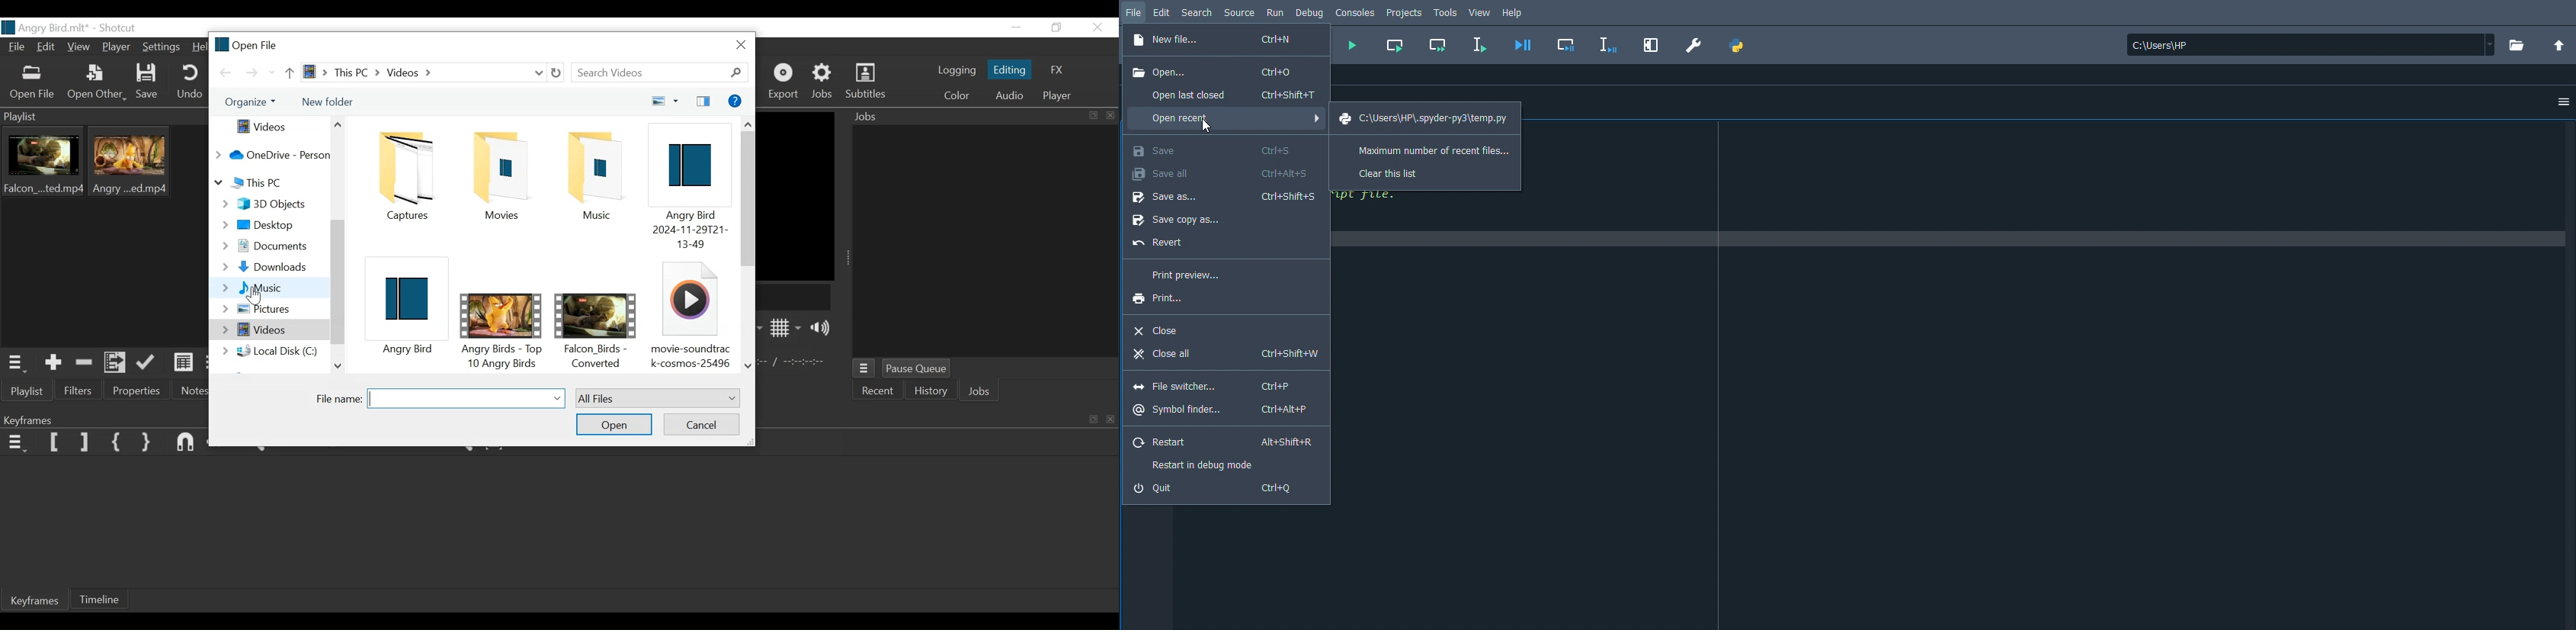 Image resolution: width=2576 pixels, height=644 pixels. I want to click on Cursor, so click(1209, 126).